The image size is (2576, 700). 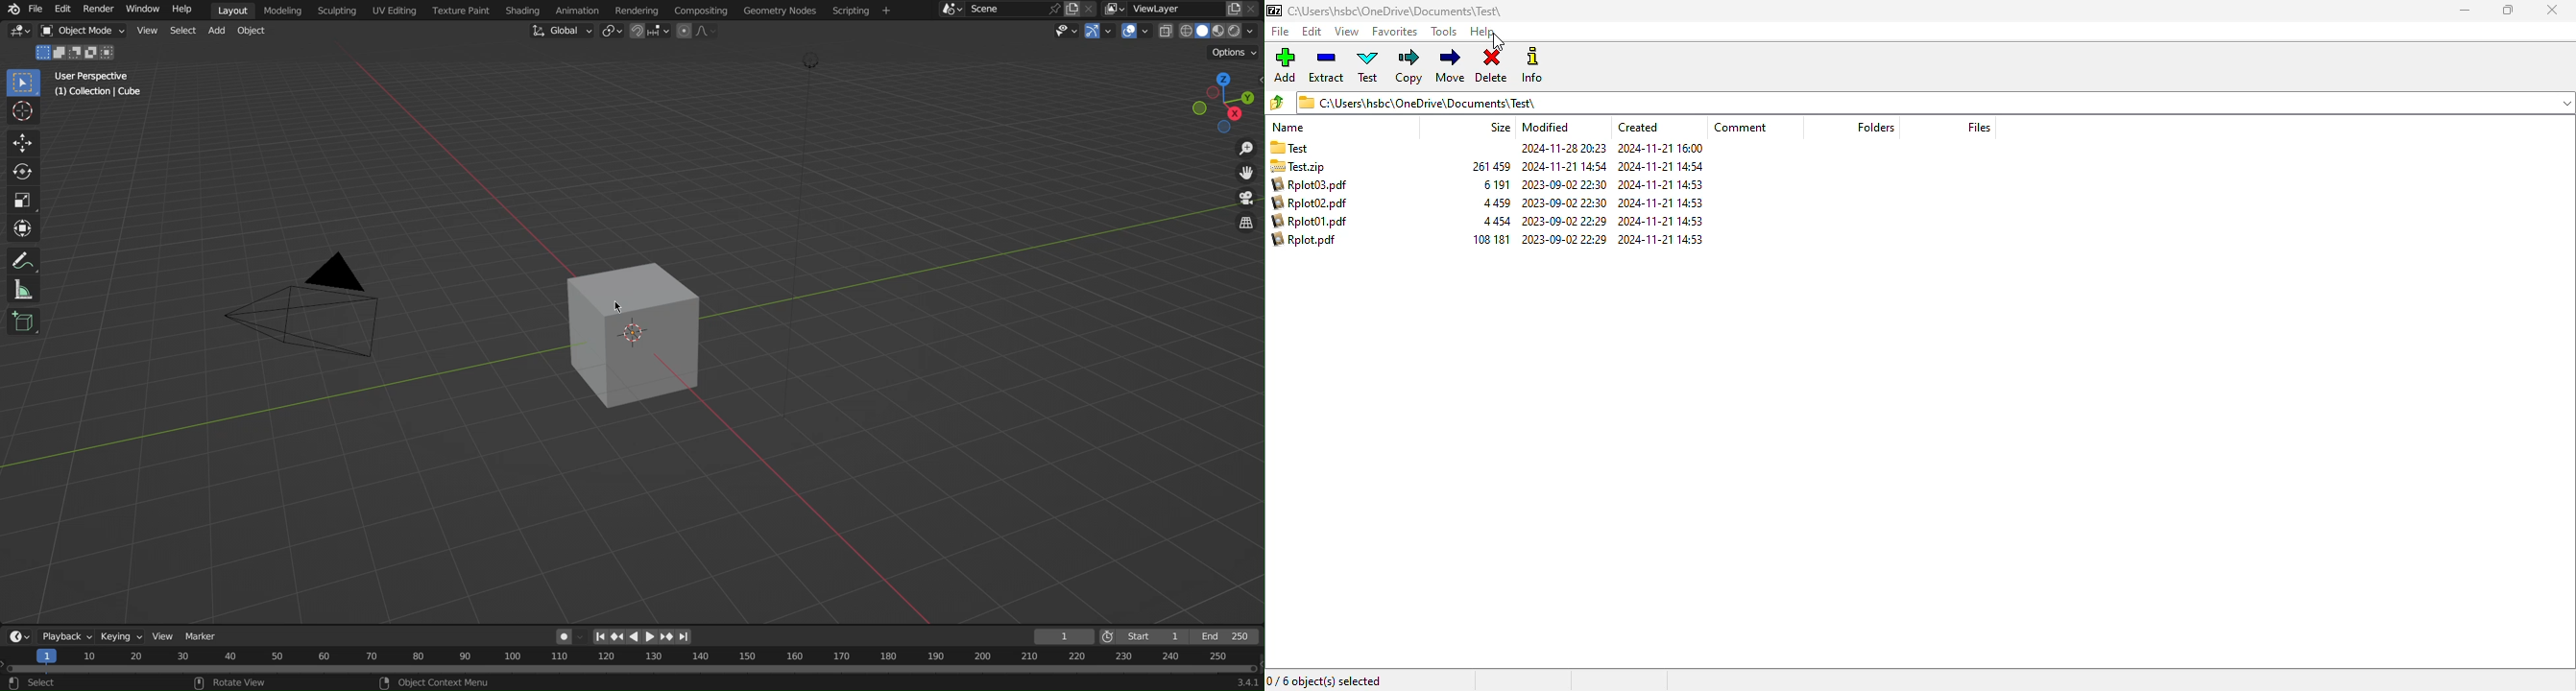 I want to click on Cube, so click(x=640, y=335).